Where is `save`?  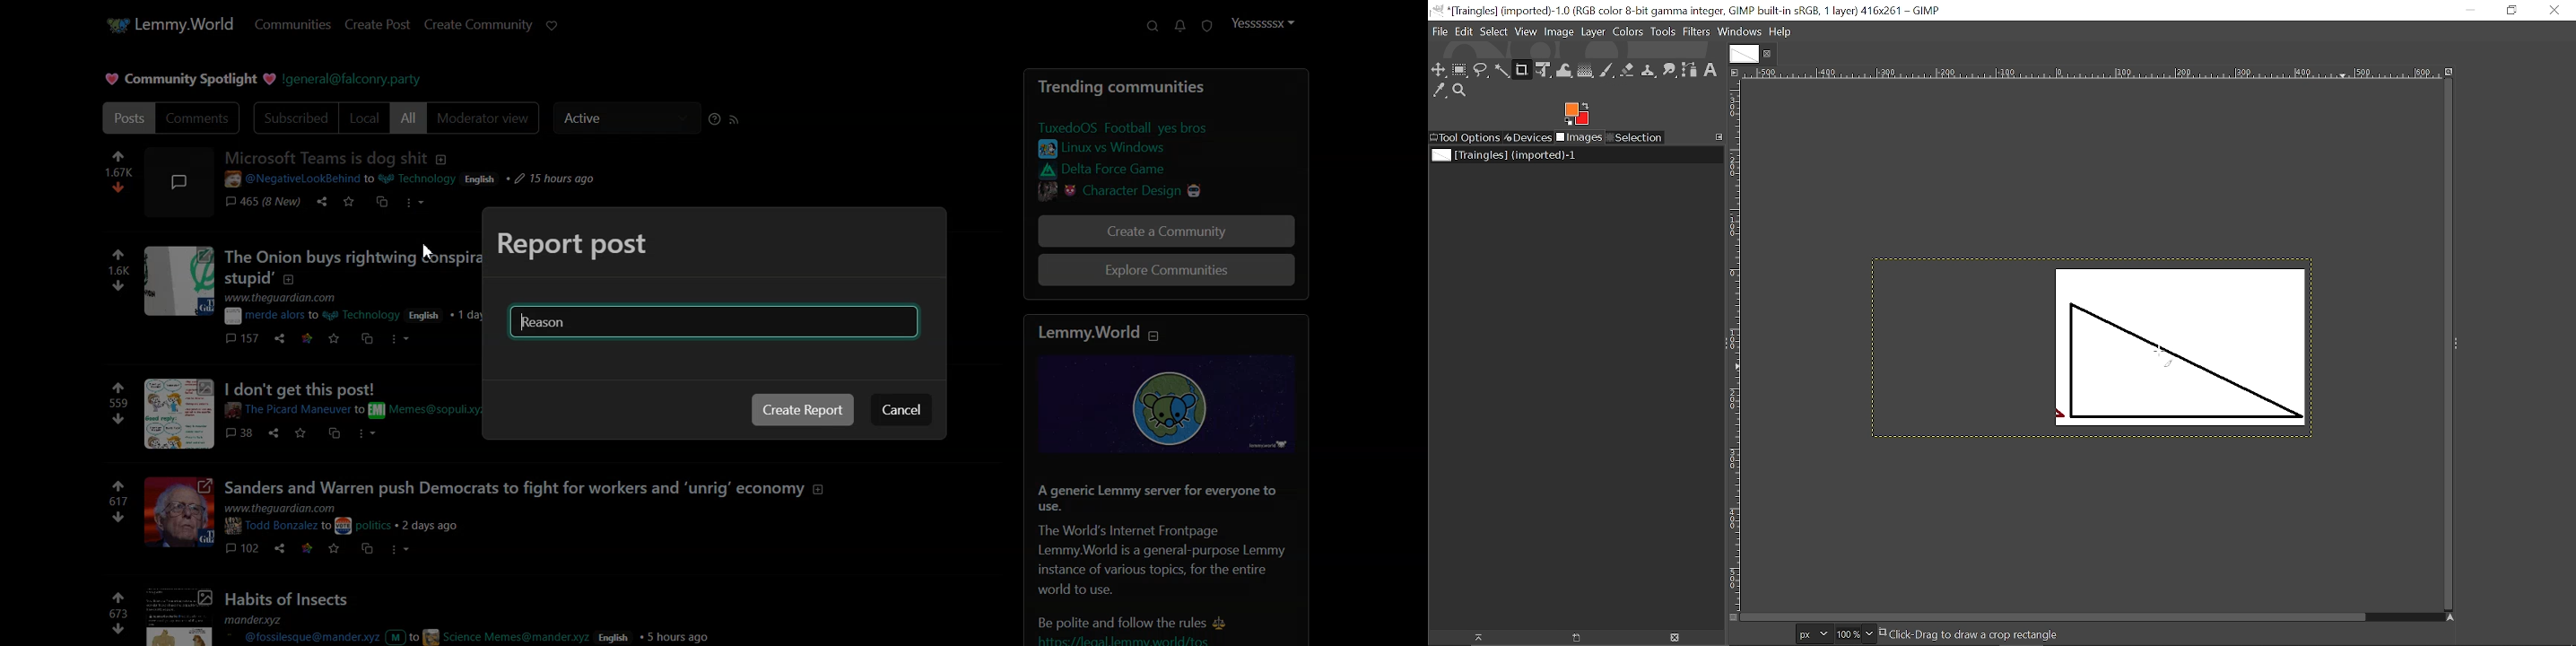 save is located at coordinates (301, 434).